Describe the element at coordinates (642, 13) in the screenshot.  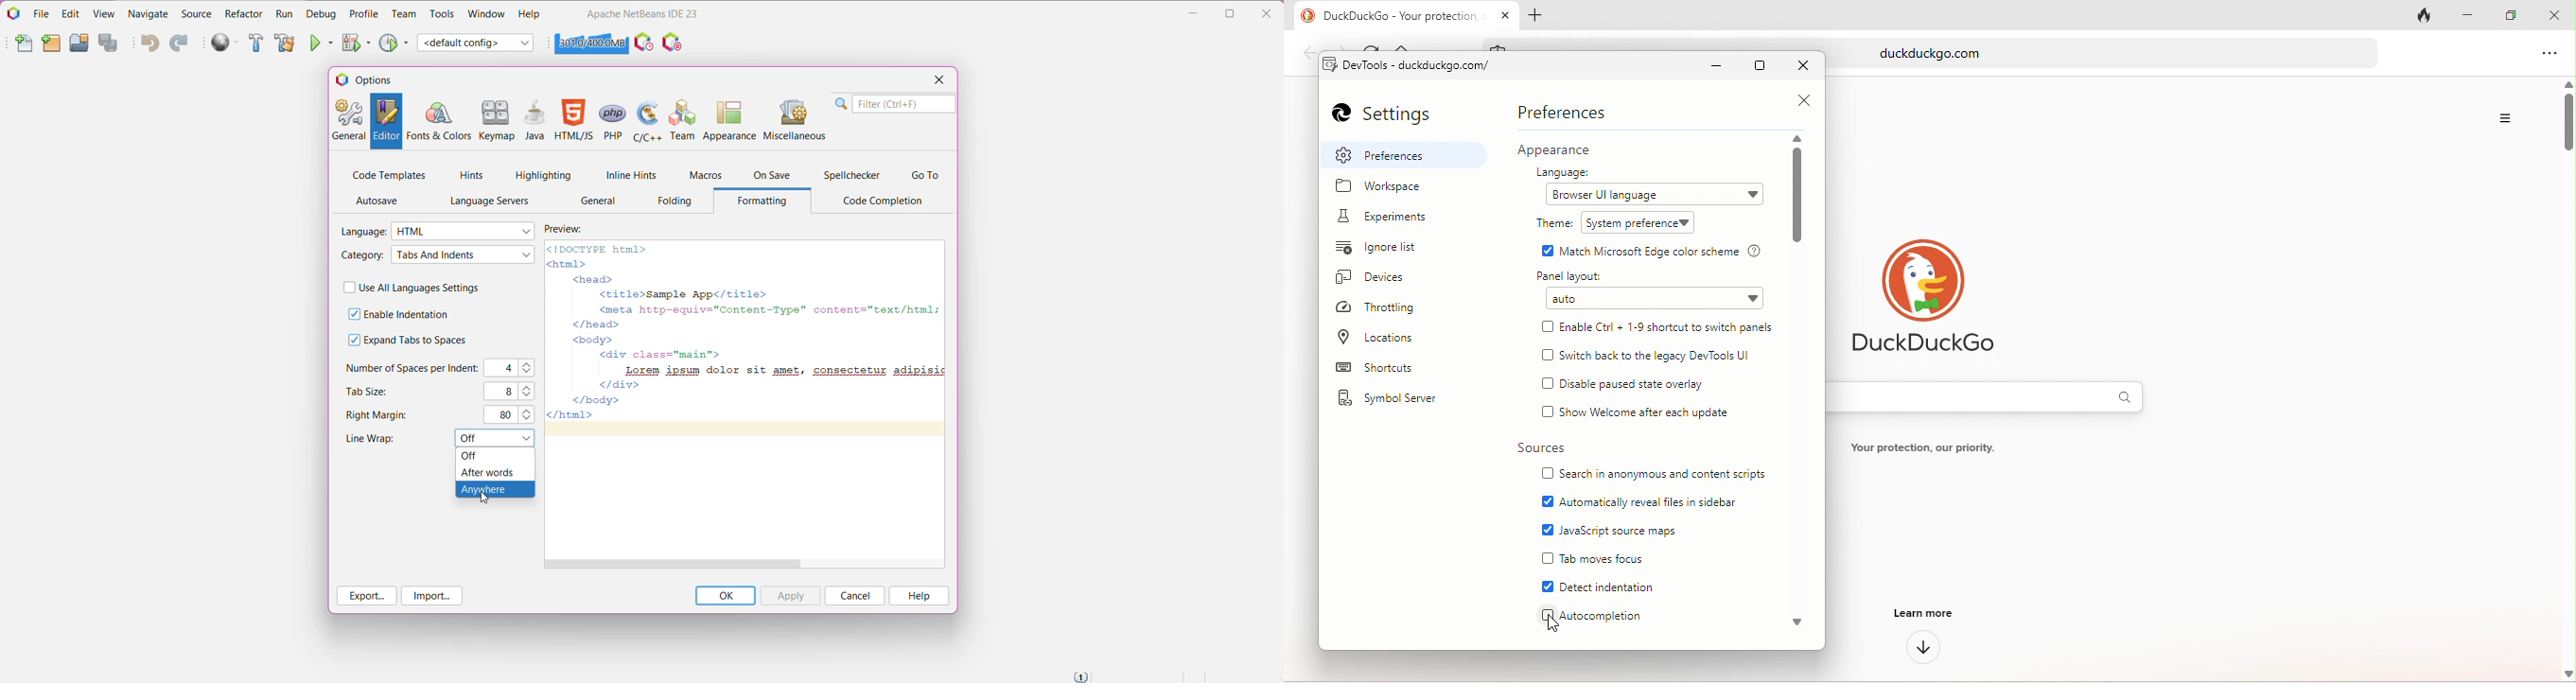
I see `Application Name` at that location.